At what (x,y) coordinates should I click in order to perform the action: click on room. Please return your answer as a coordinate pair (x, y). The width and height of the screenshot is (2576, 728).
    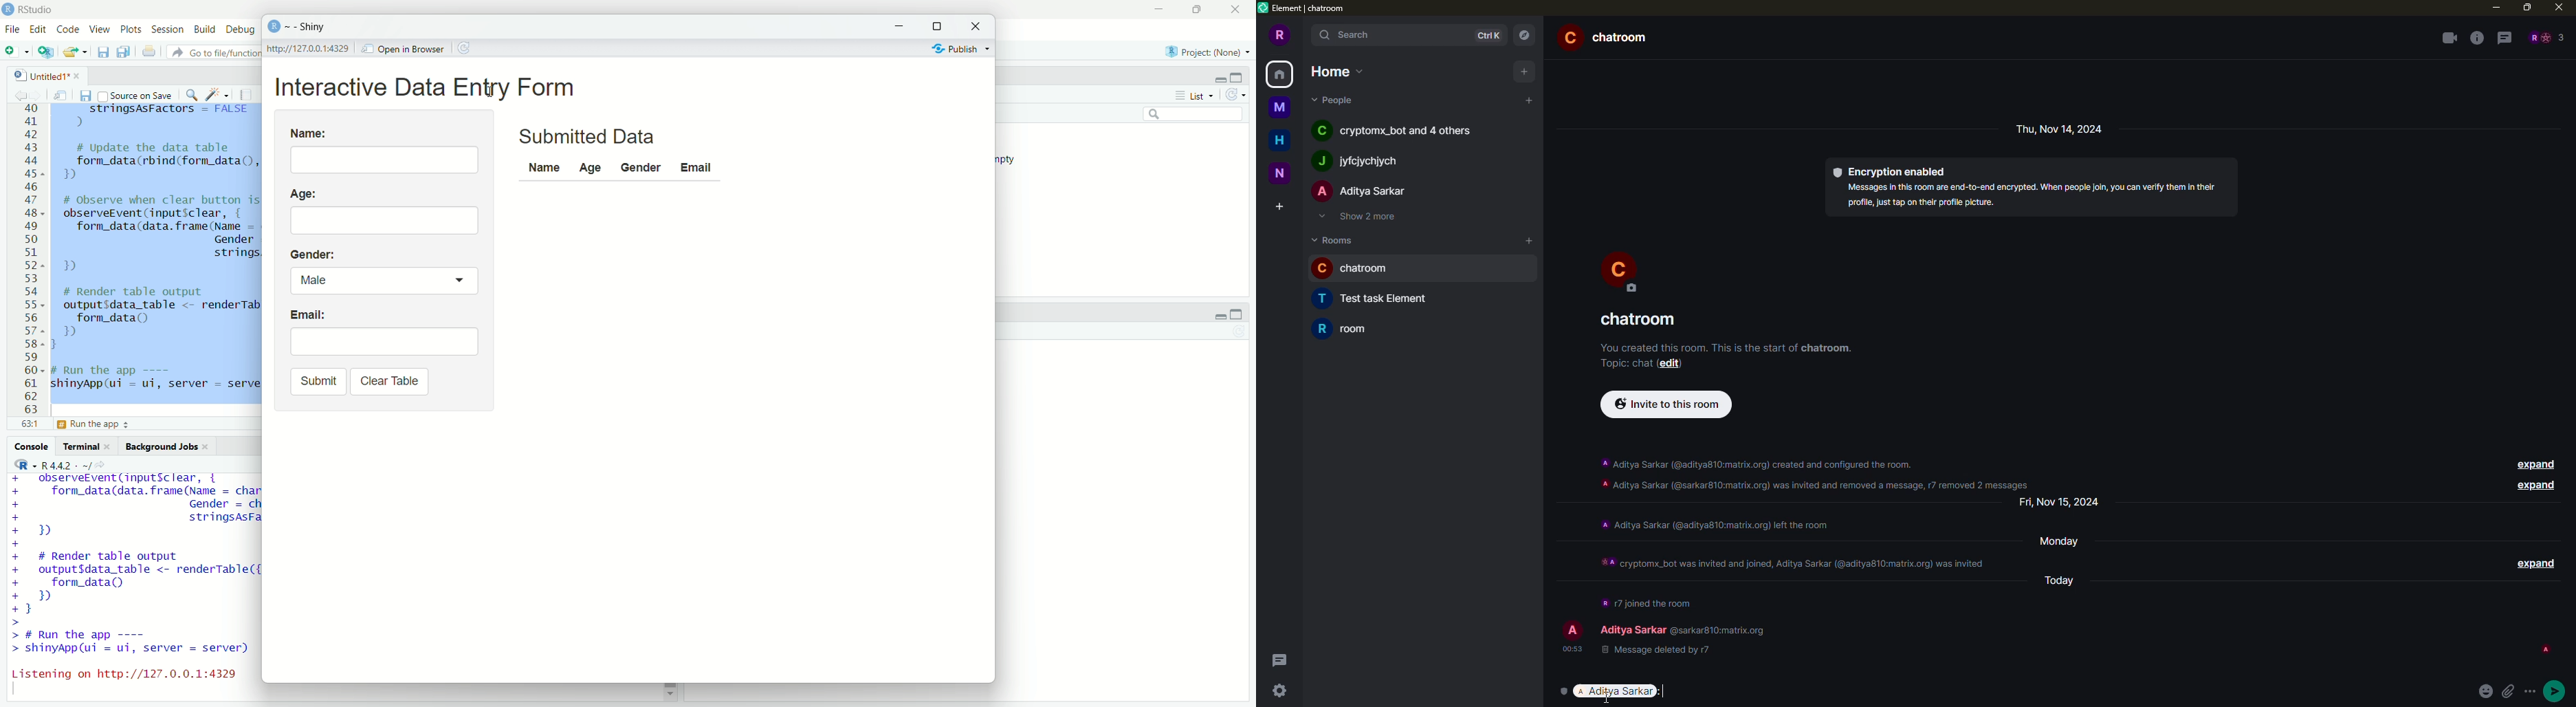
    Looking at the image, I should click on (1609, 36).